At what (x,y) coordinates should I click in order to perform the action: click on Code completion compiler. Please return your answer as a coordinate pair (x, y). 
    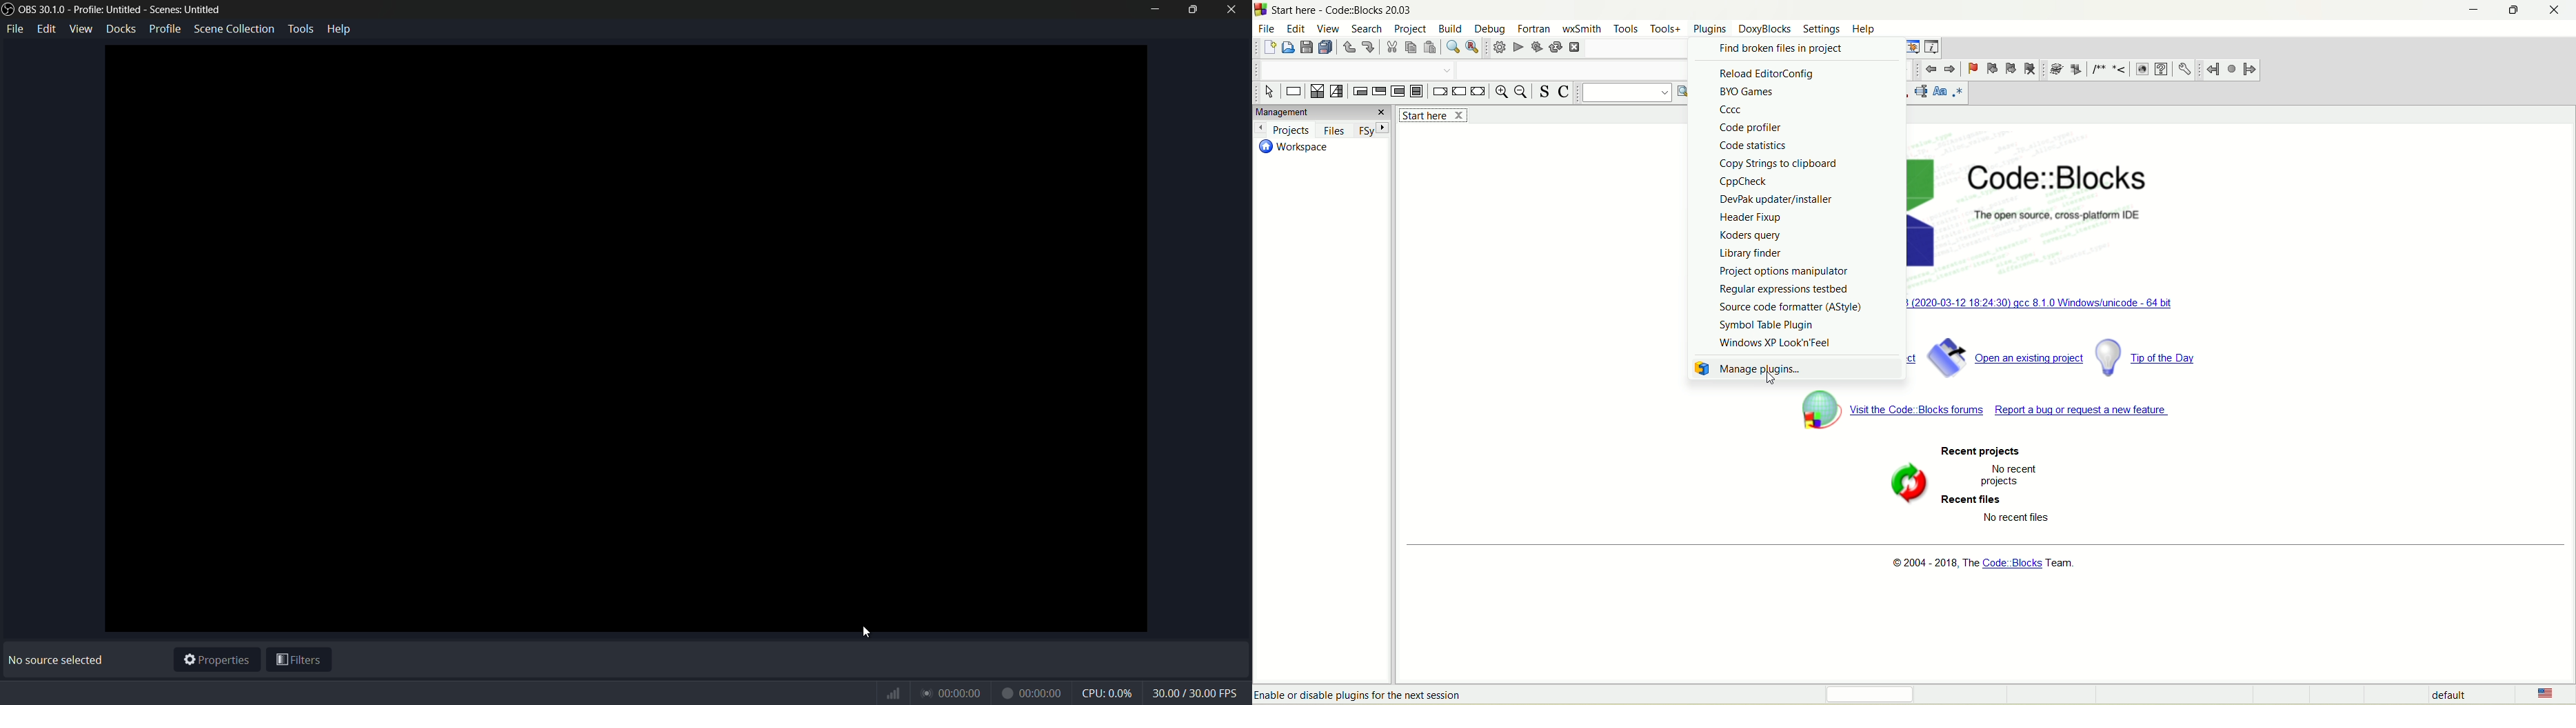
    Looking at the image, I should click on (1570, 69).